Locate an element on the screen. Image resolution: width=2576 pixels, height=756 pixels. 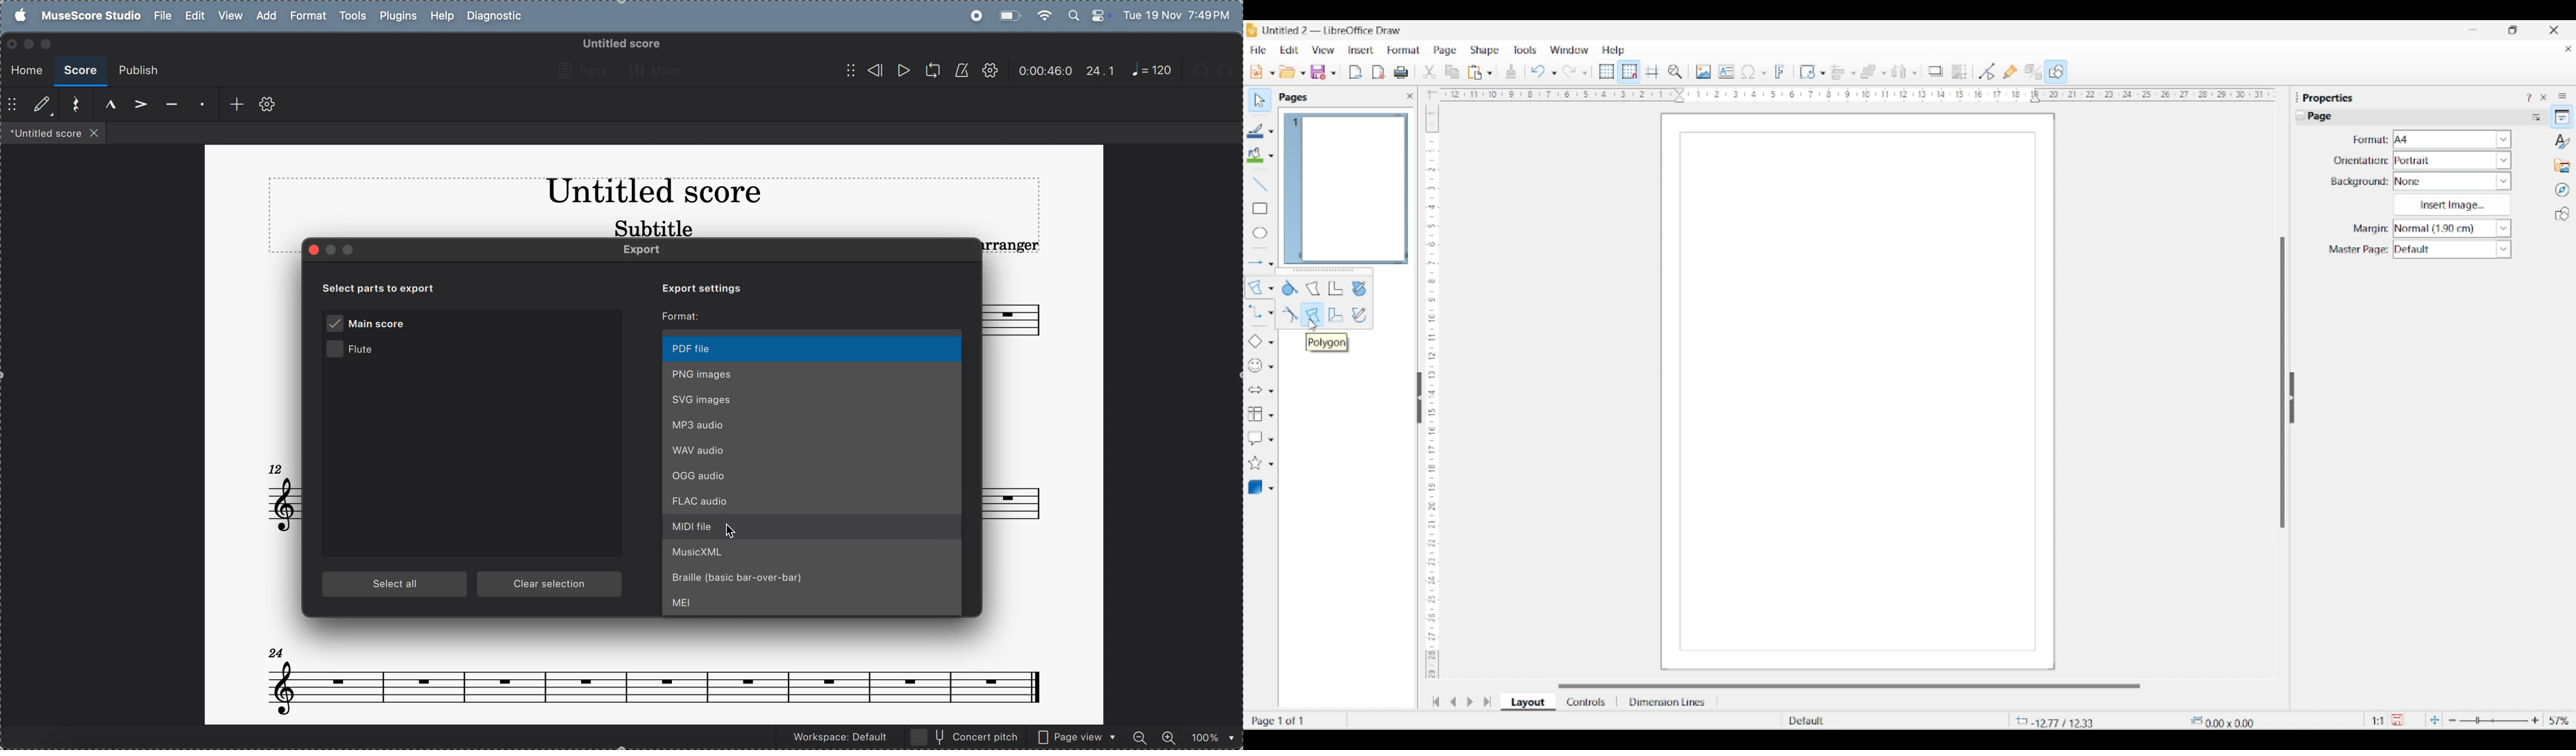
Dimensions of selected shape is located at coordinates (2230, 721).